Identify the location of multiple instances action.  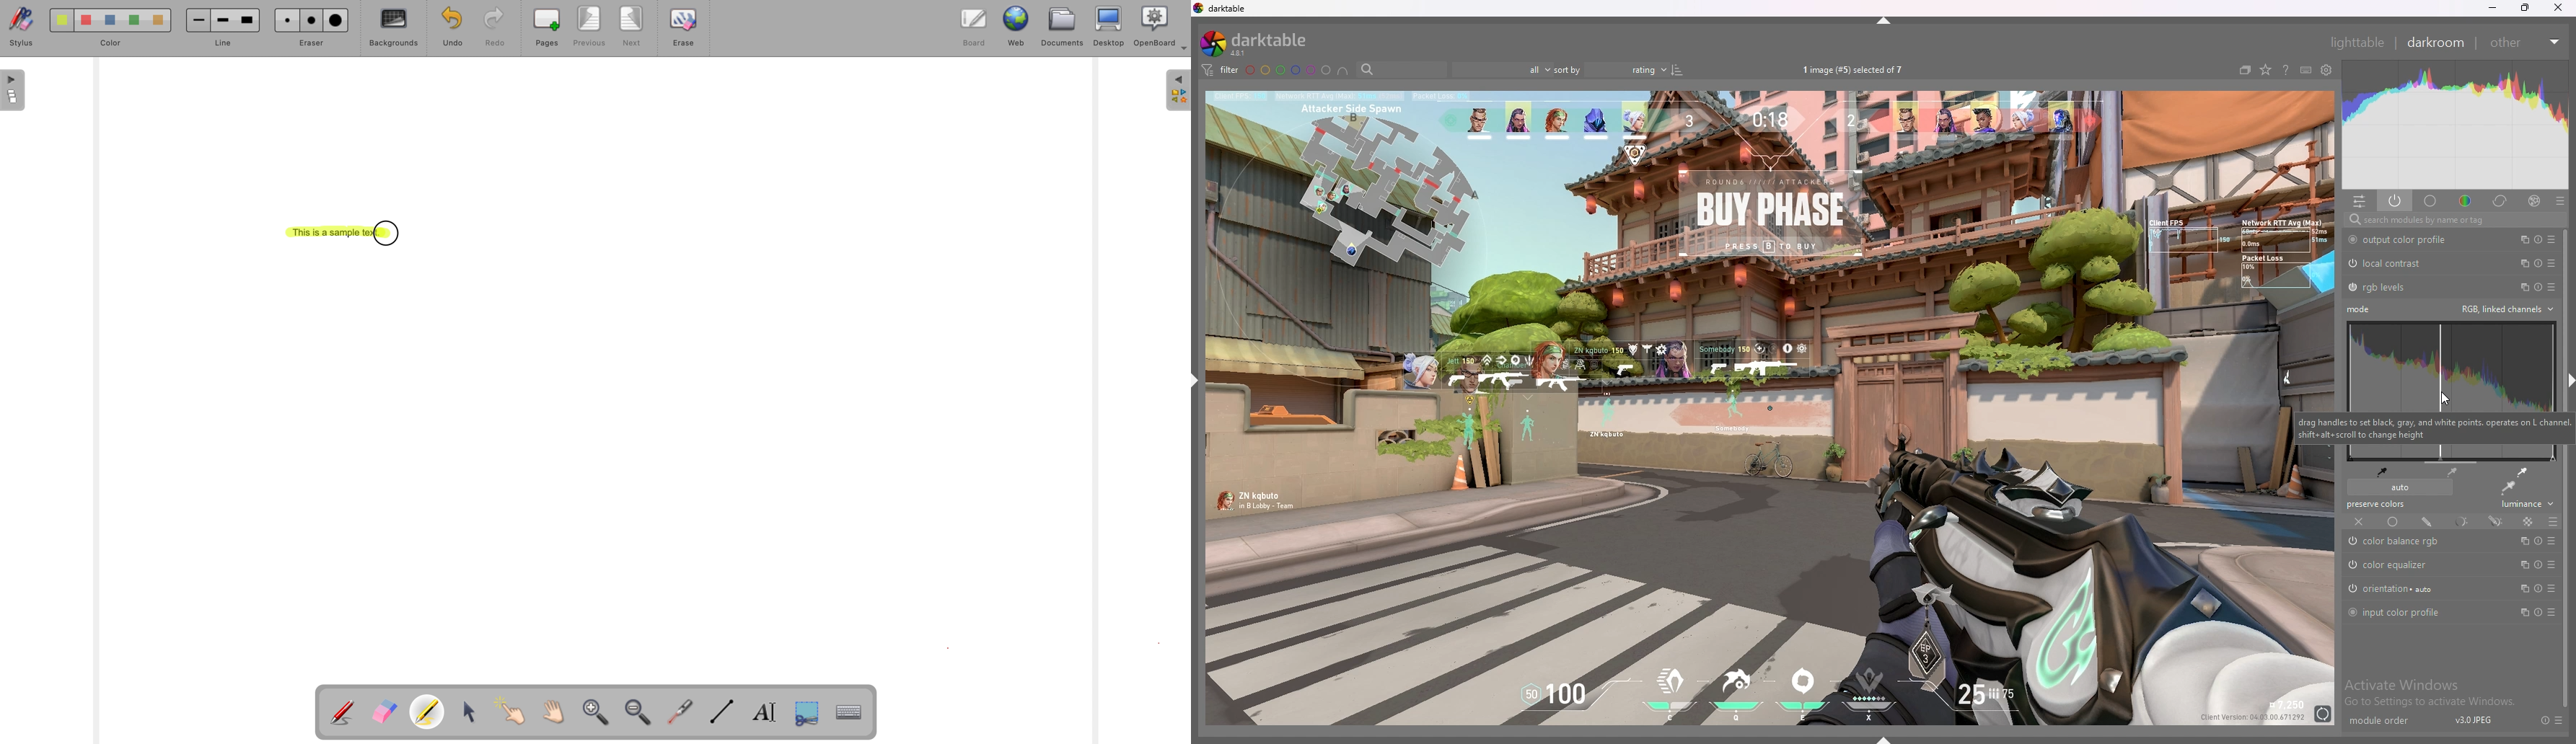
(2520, 239).